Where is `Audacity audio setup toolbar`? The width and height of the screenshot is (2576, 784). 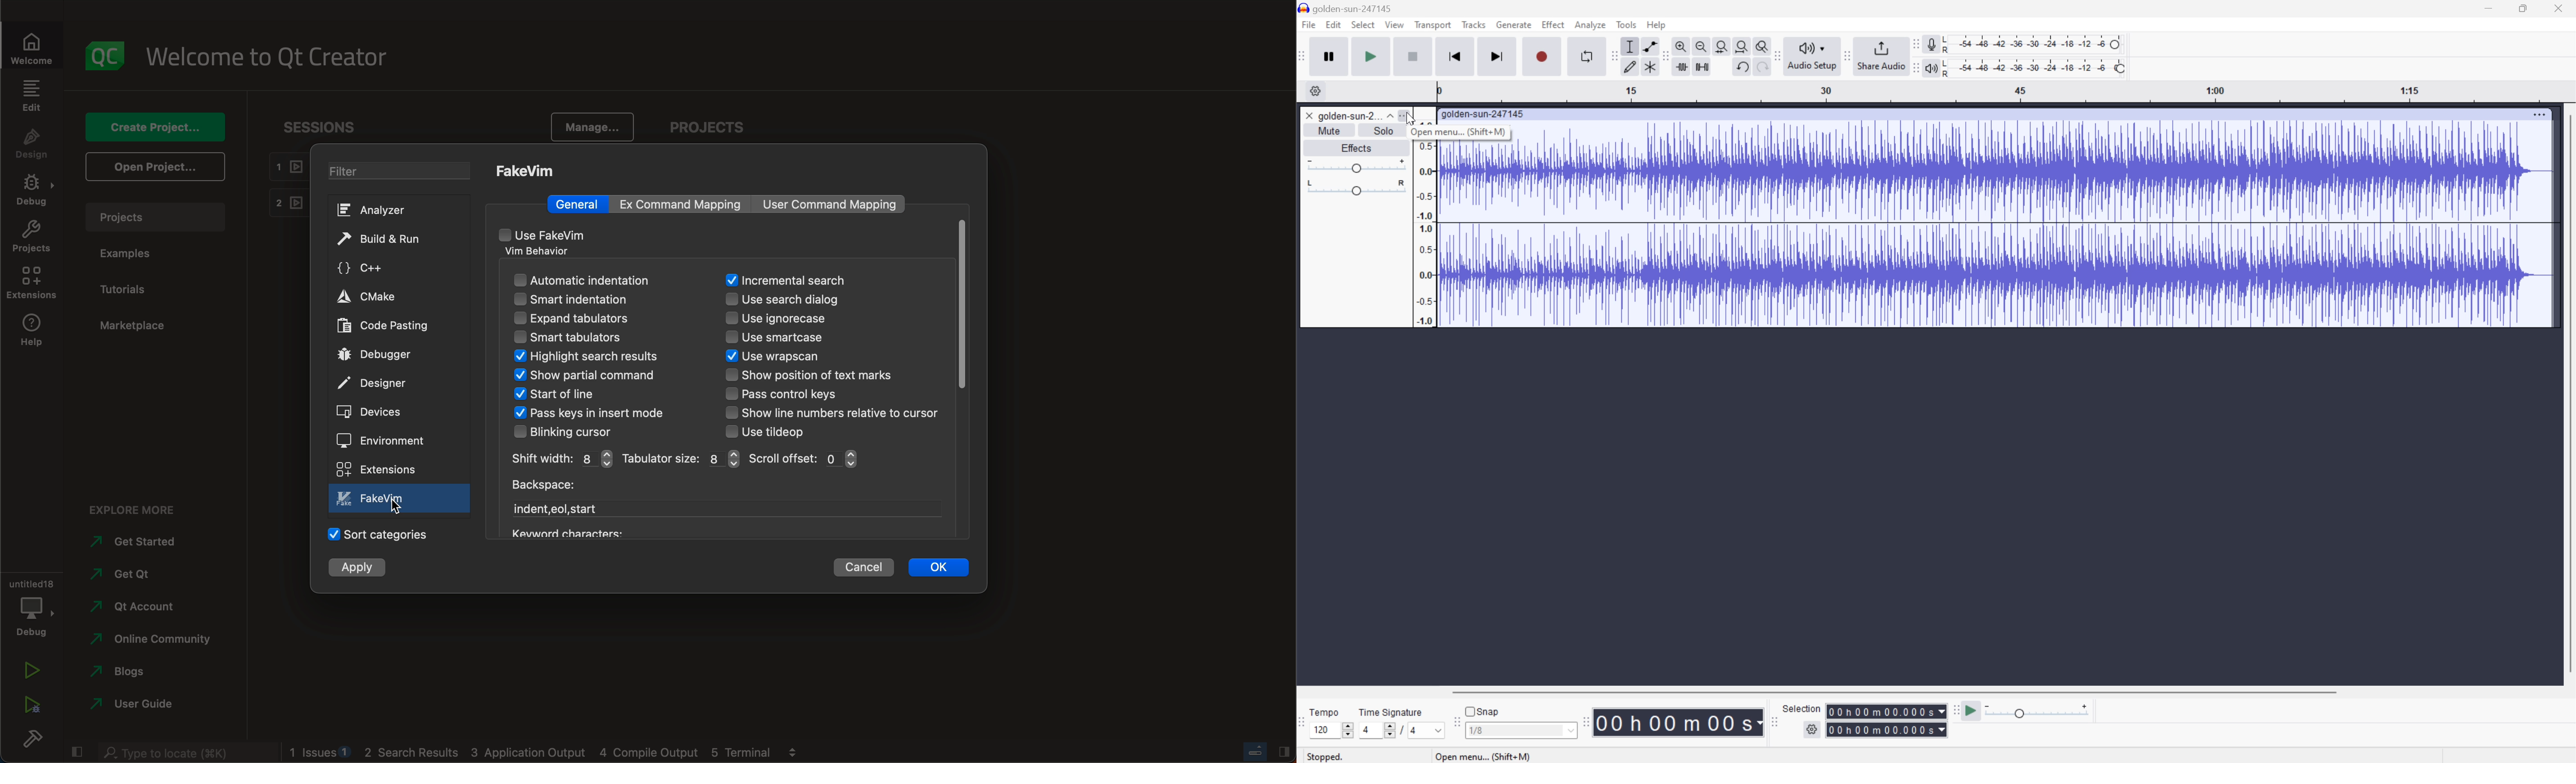
Audacity audio setup toolbar is located at coordinates (1776, 55).